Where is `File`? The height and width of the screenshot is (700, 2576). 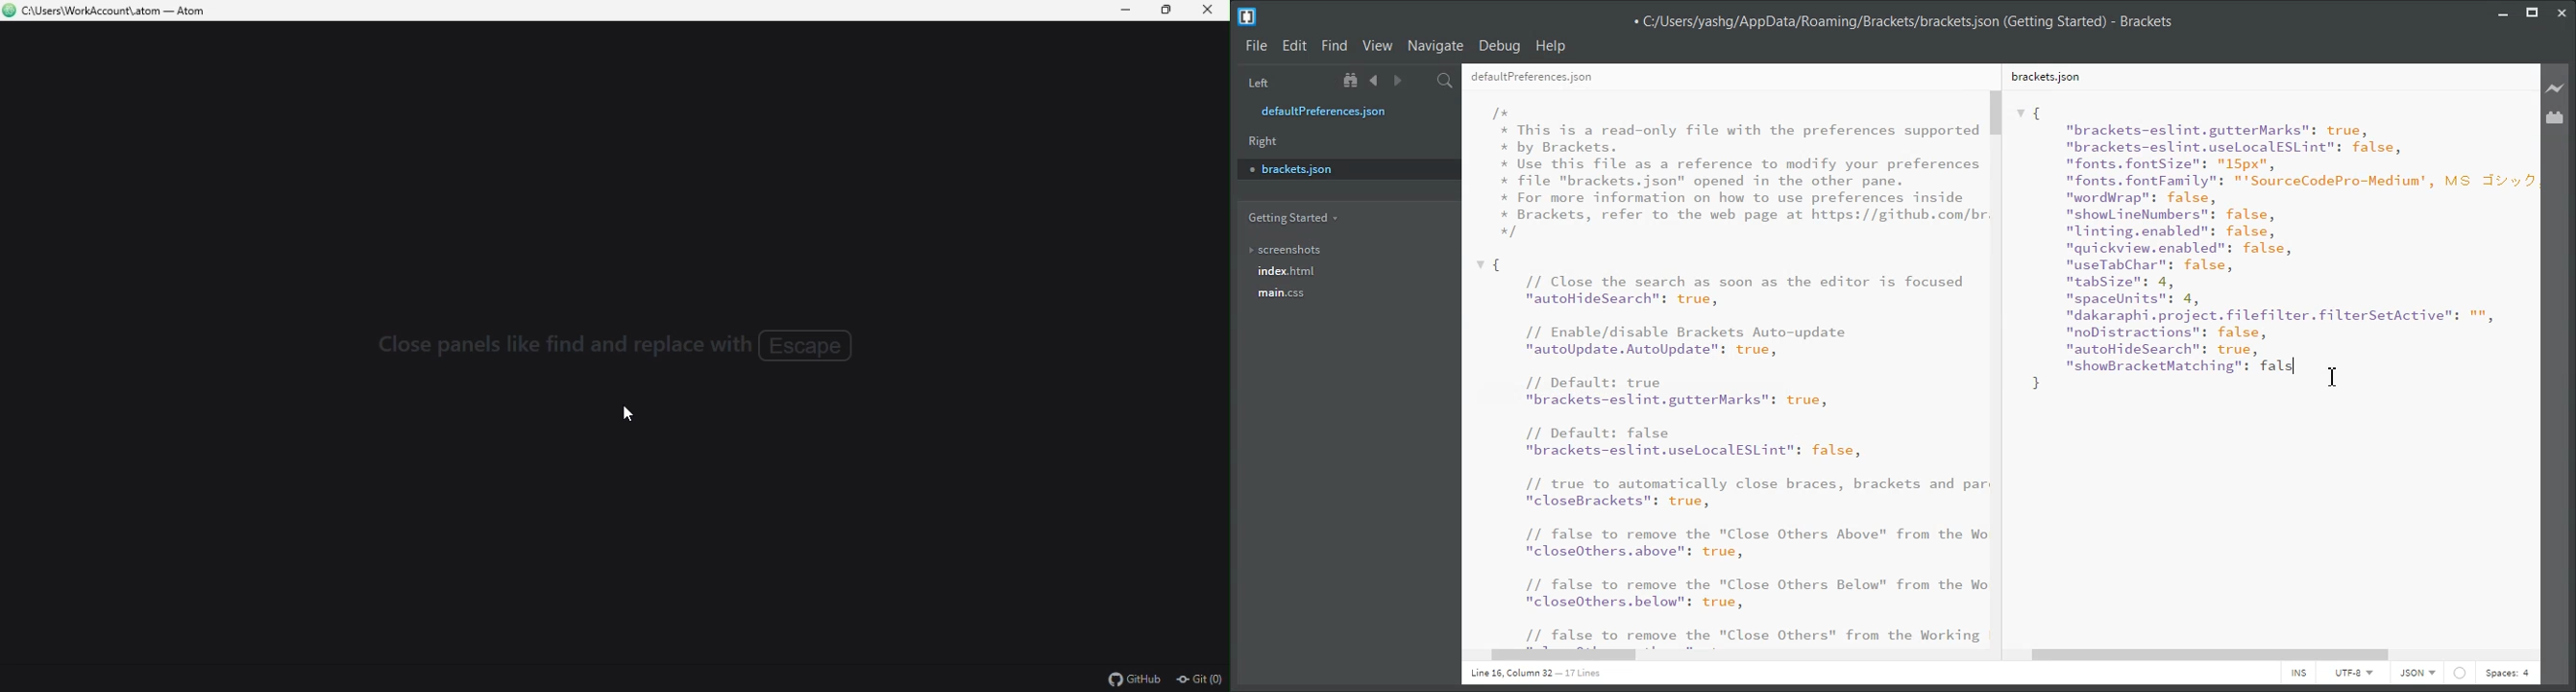 File is located at coordinates (1256, 47).